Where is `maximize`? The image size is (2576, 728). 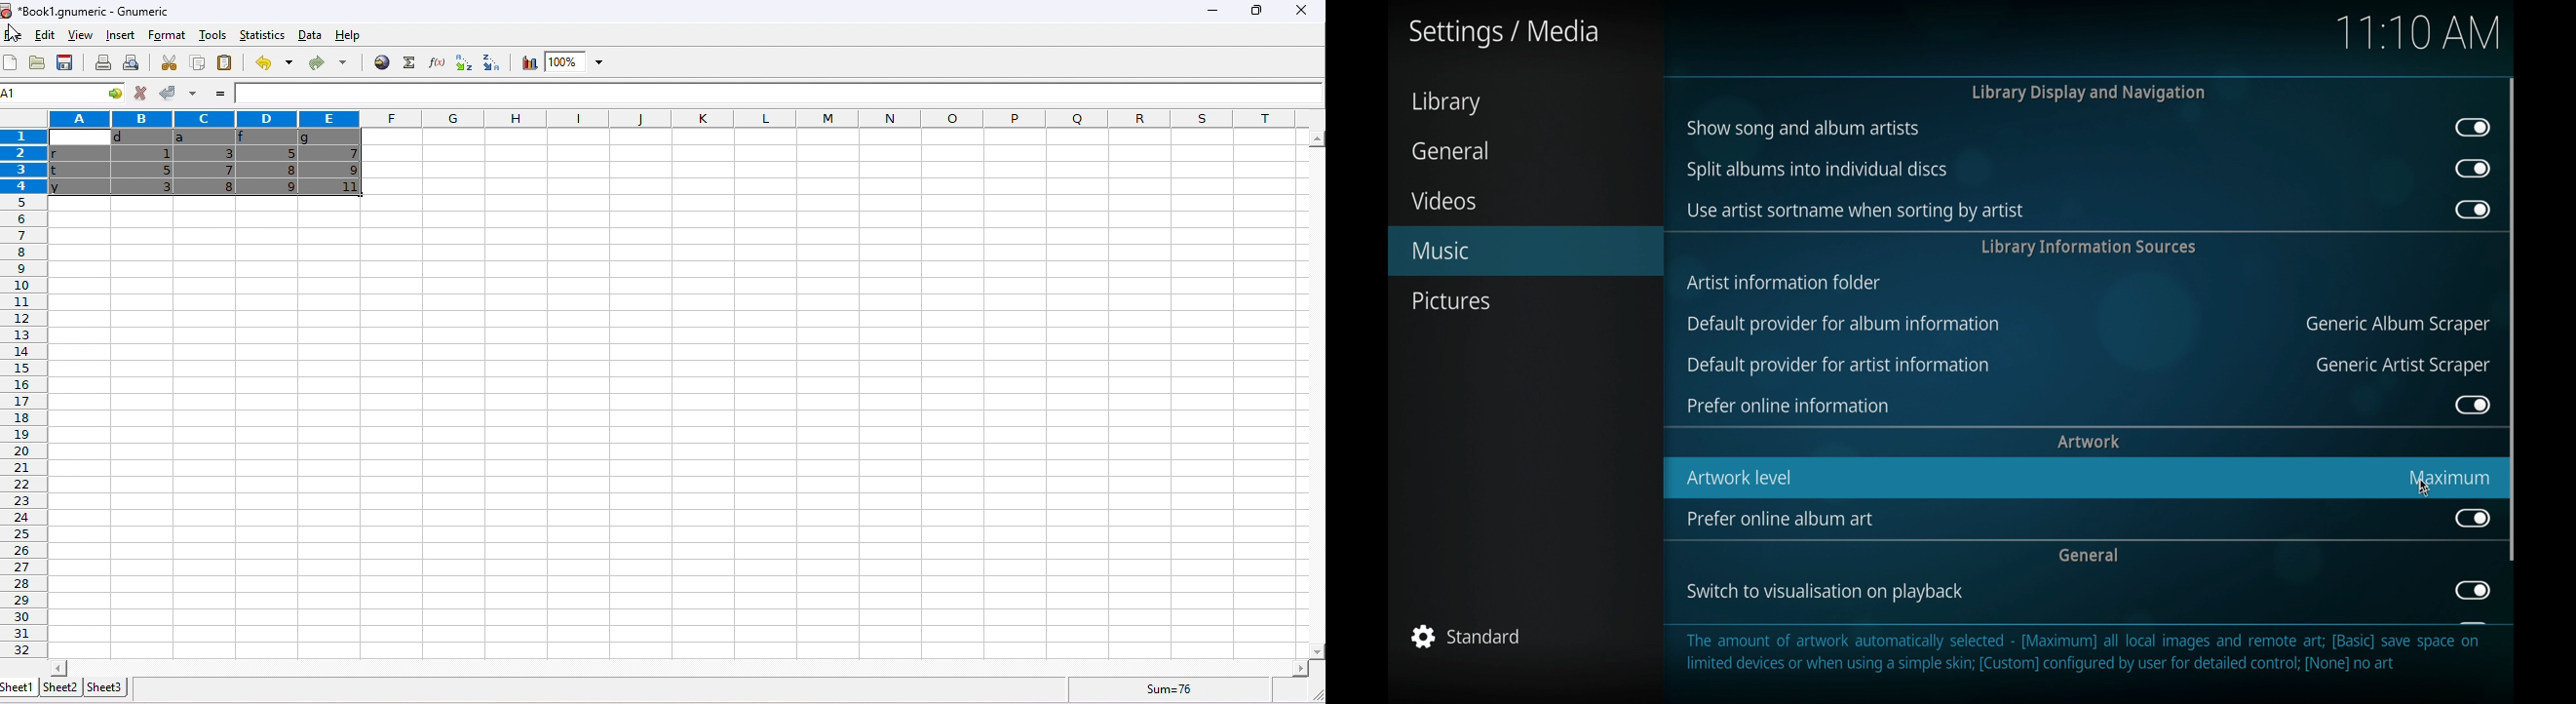
maximize is located at coordinates (1253, 11).